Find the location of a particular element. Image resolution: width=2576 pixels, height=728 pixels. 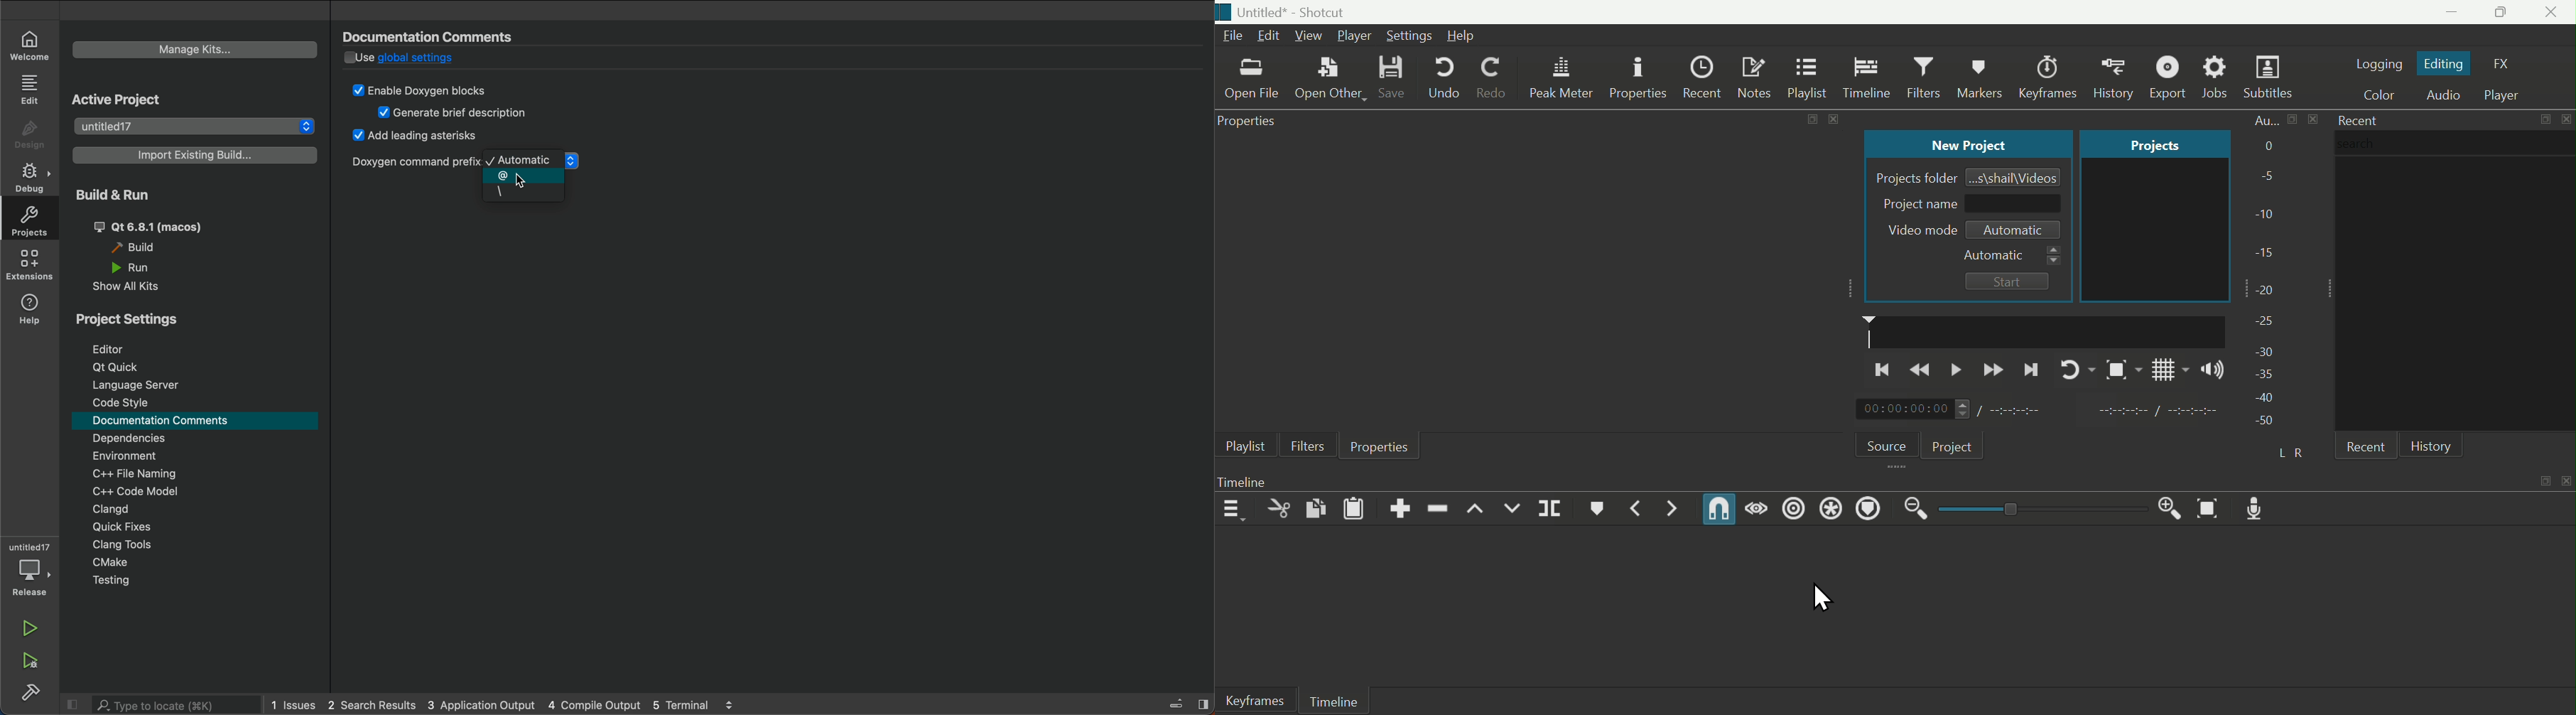

t quick is located at coordinates (117, 368).